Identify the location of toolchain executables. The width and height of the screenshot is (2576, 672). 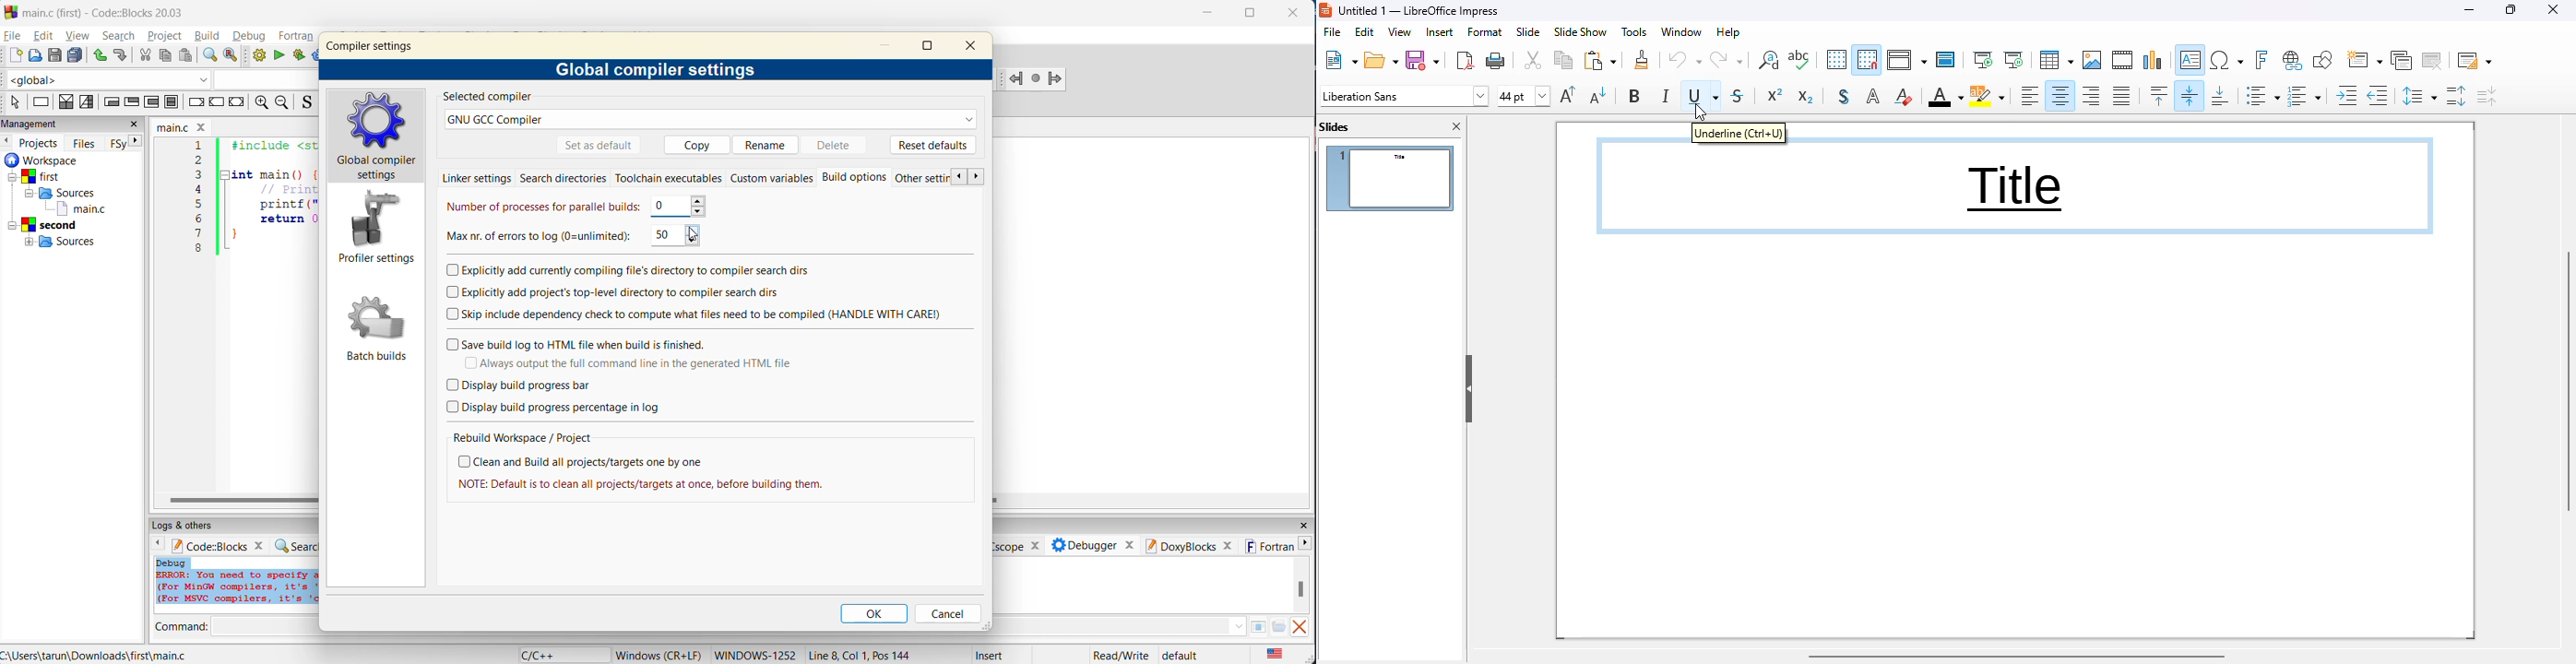
(668, 177).